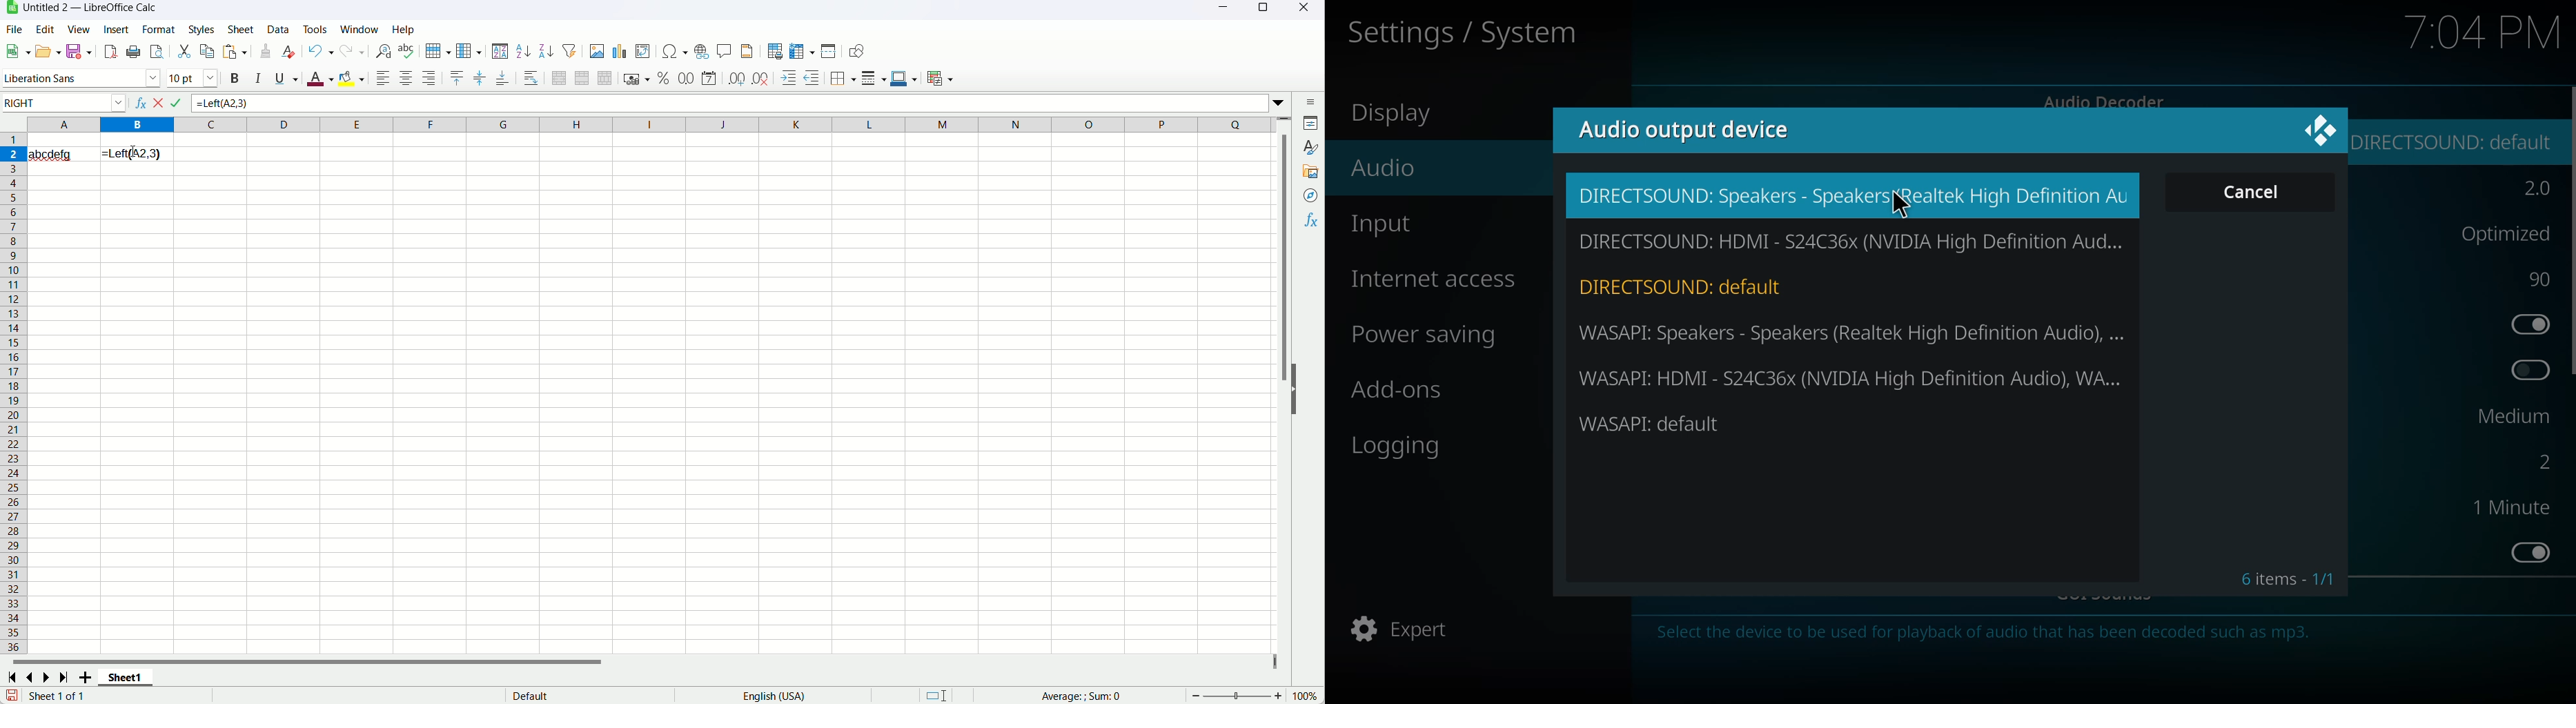  What do you see at coordinates (1287, 390) in the screenshot?
I see `vertical scroll bar` at bounding box center [1287, 390].